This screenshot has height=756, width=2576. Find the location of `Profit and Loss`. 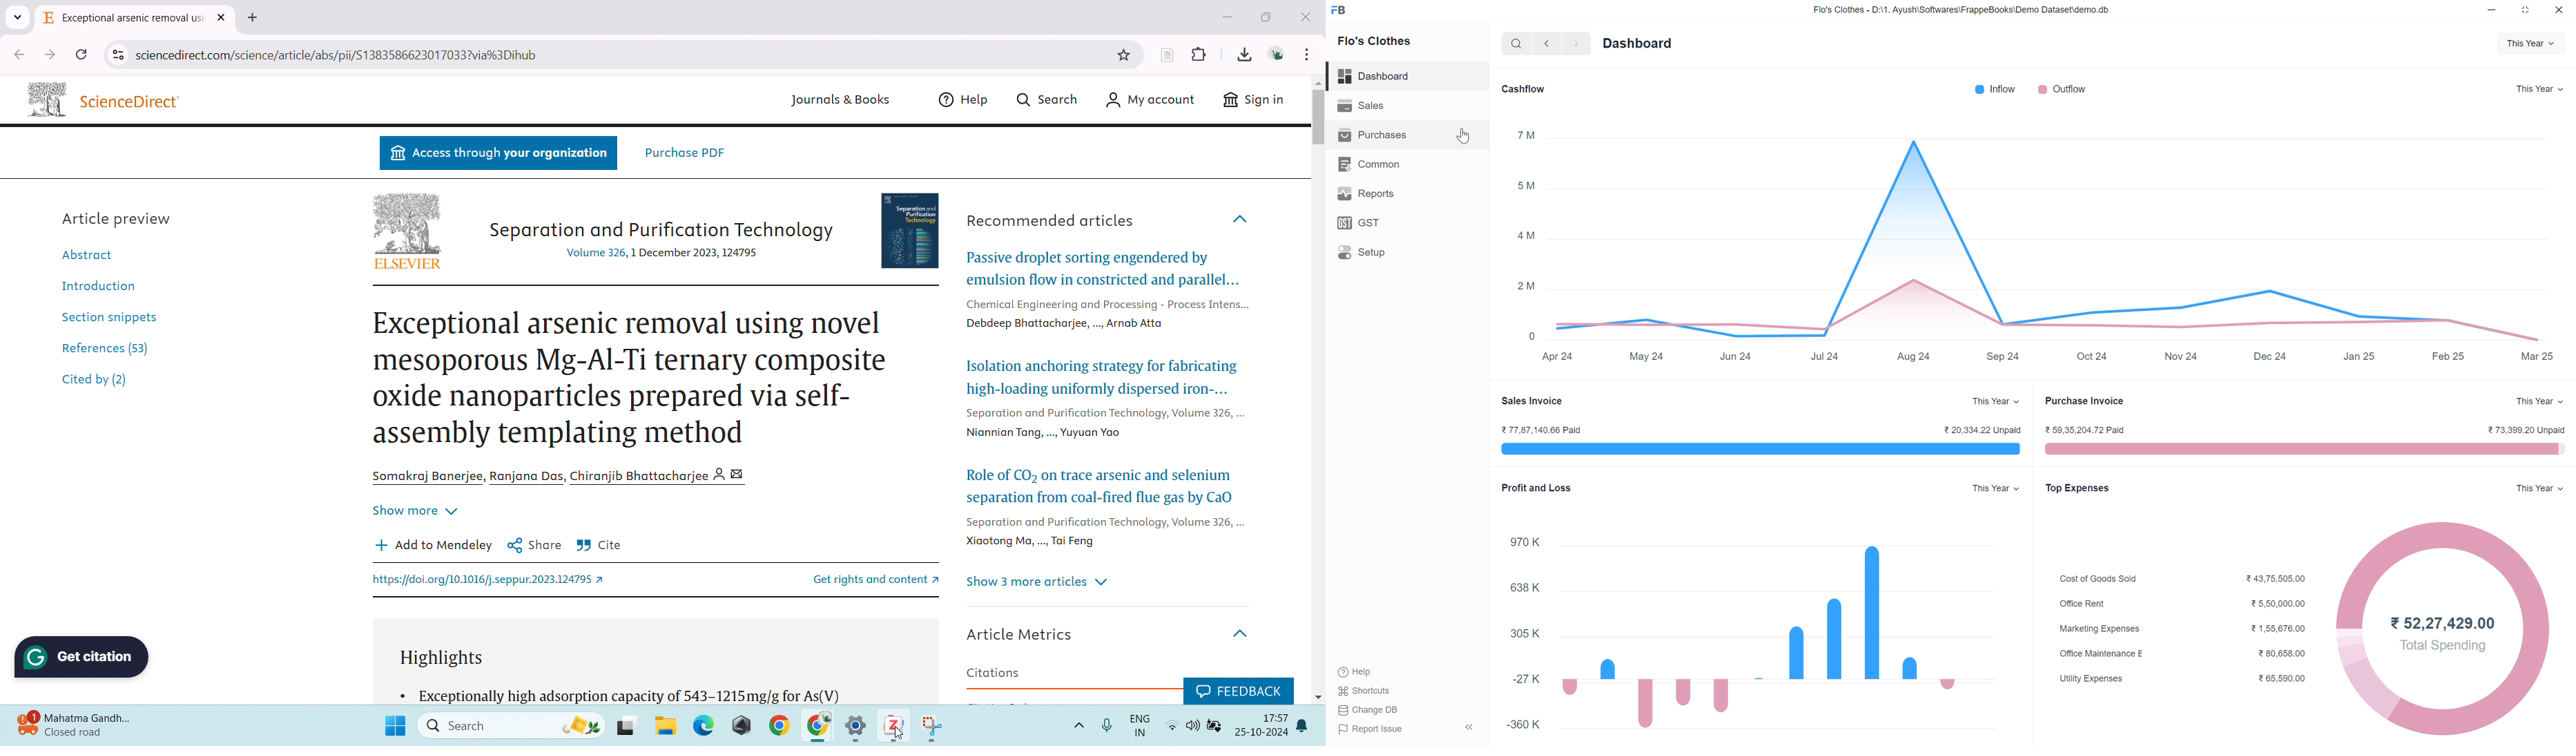

Profit and Loss is located at coordinates (1537, 487).